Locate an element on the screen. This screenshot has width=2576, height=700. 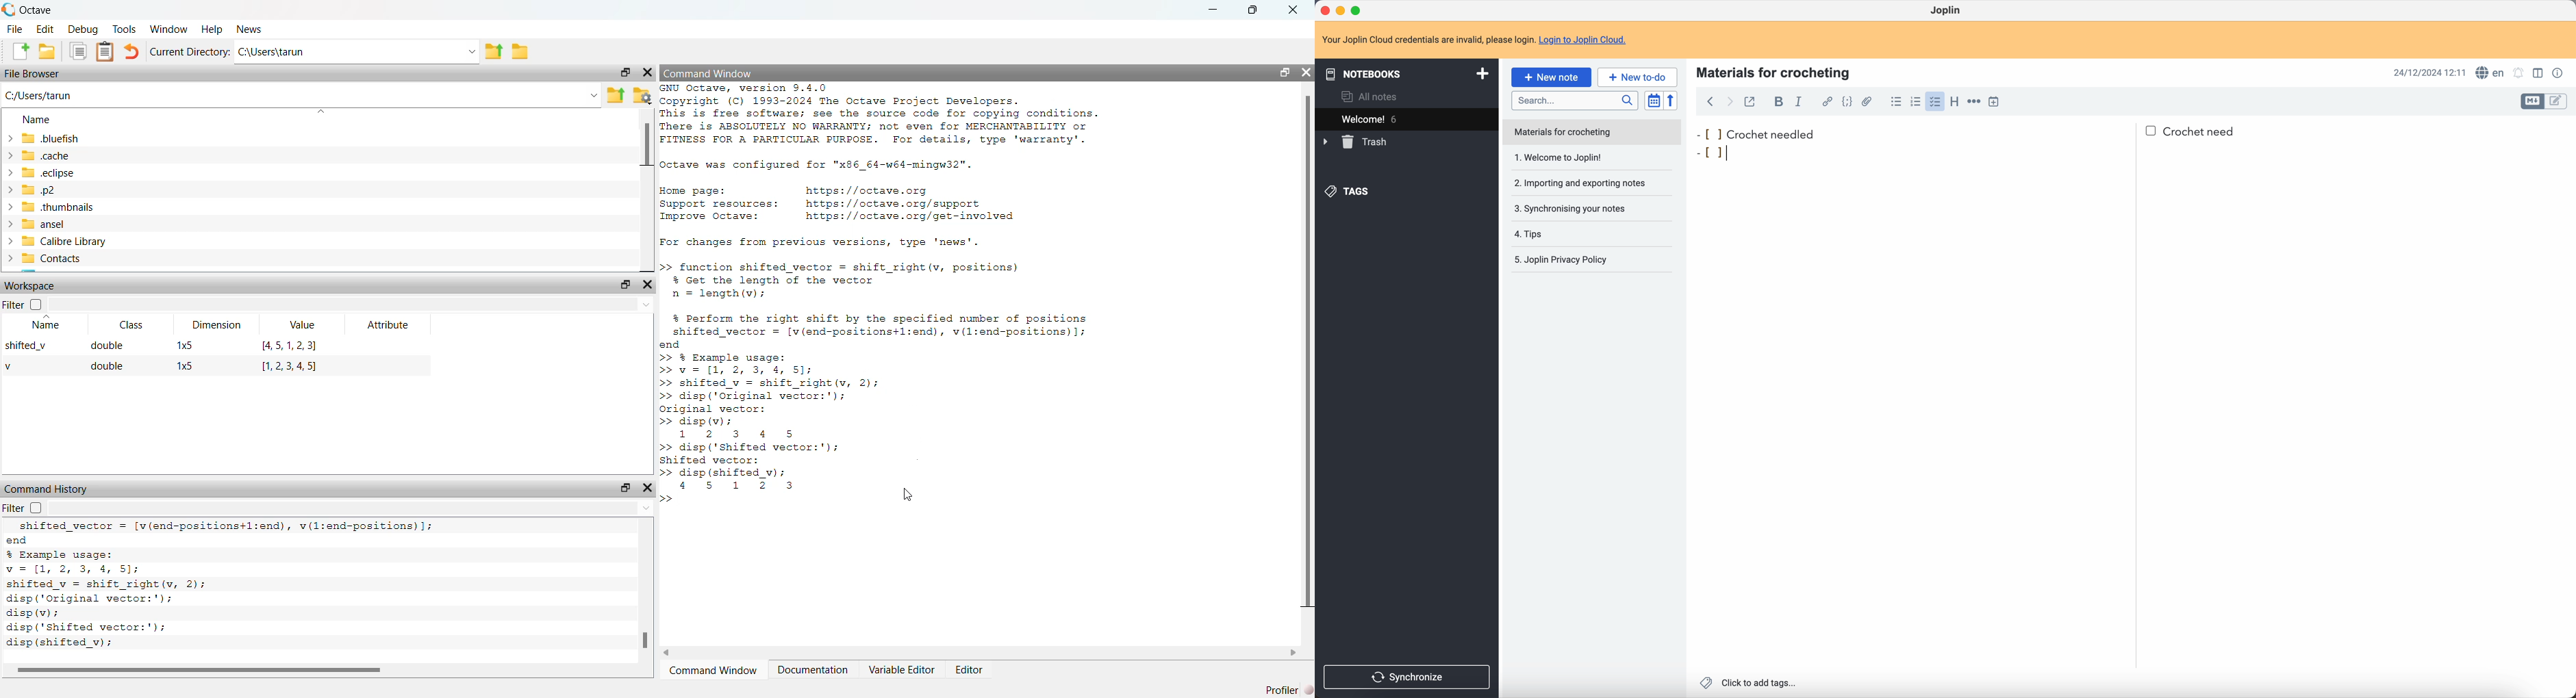
welcome is located at coordinates (1406, 118).